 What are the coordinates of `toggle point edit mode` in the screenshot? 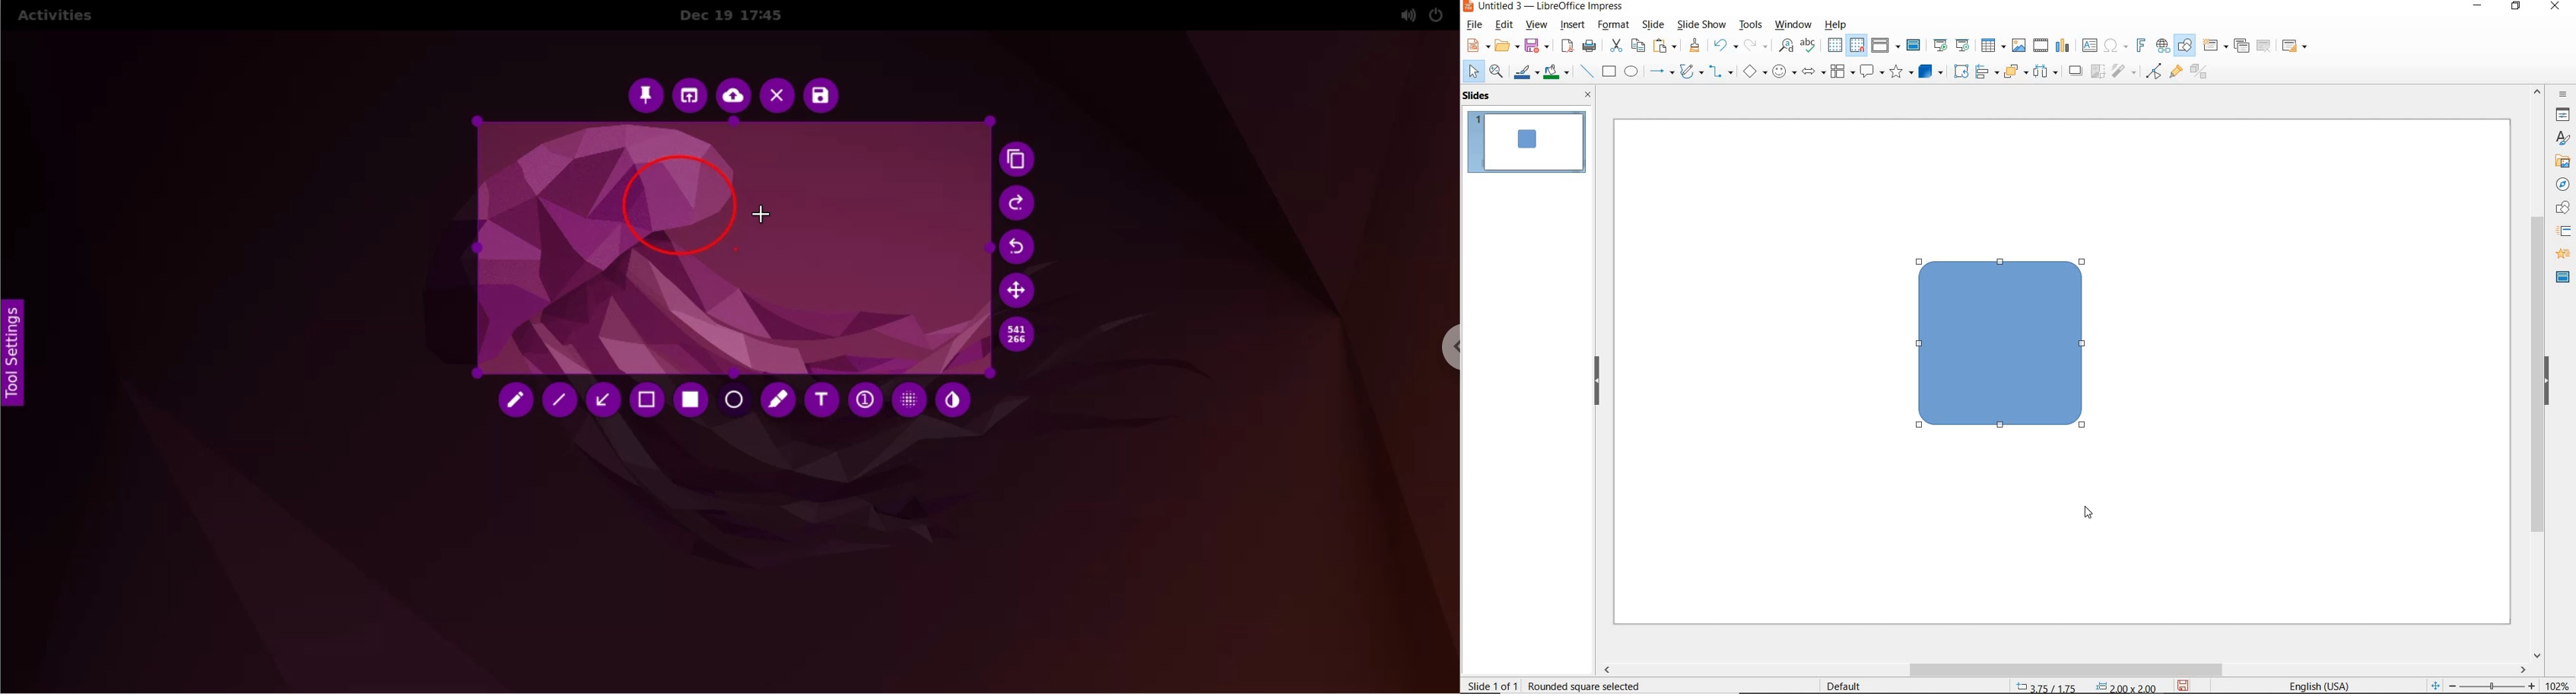 It's located at (2153, 72).